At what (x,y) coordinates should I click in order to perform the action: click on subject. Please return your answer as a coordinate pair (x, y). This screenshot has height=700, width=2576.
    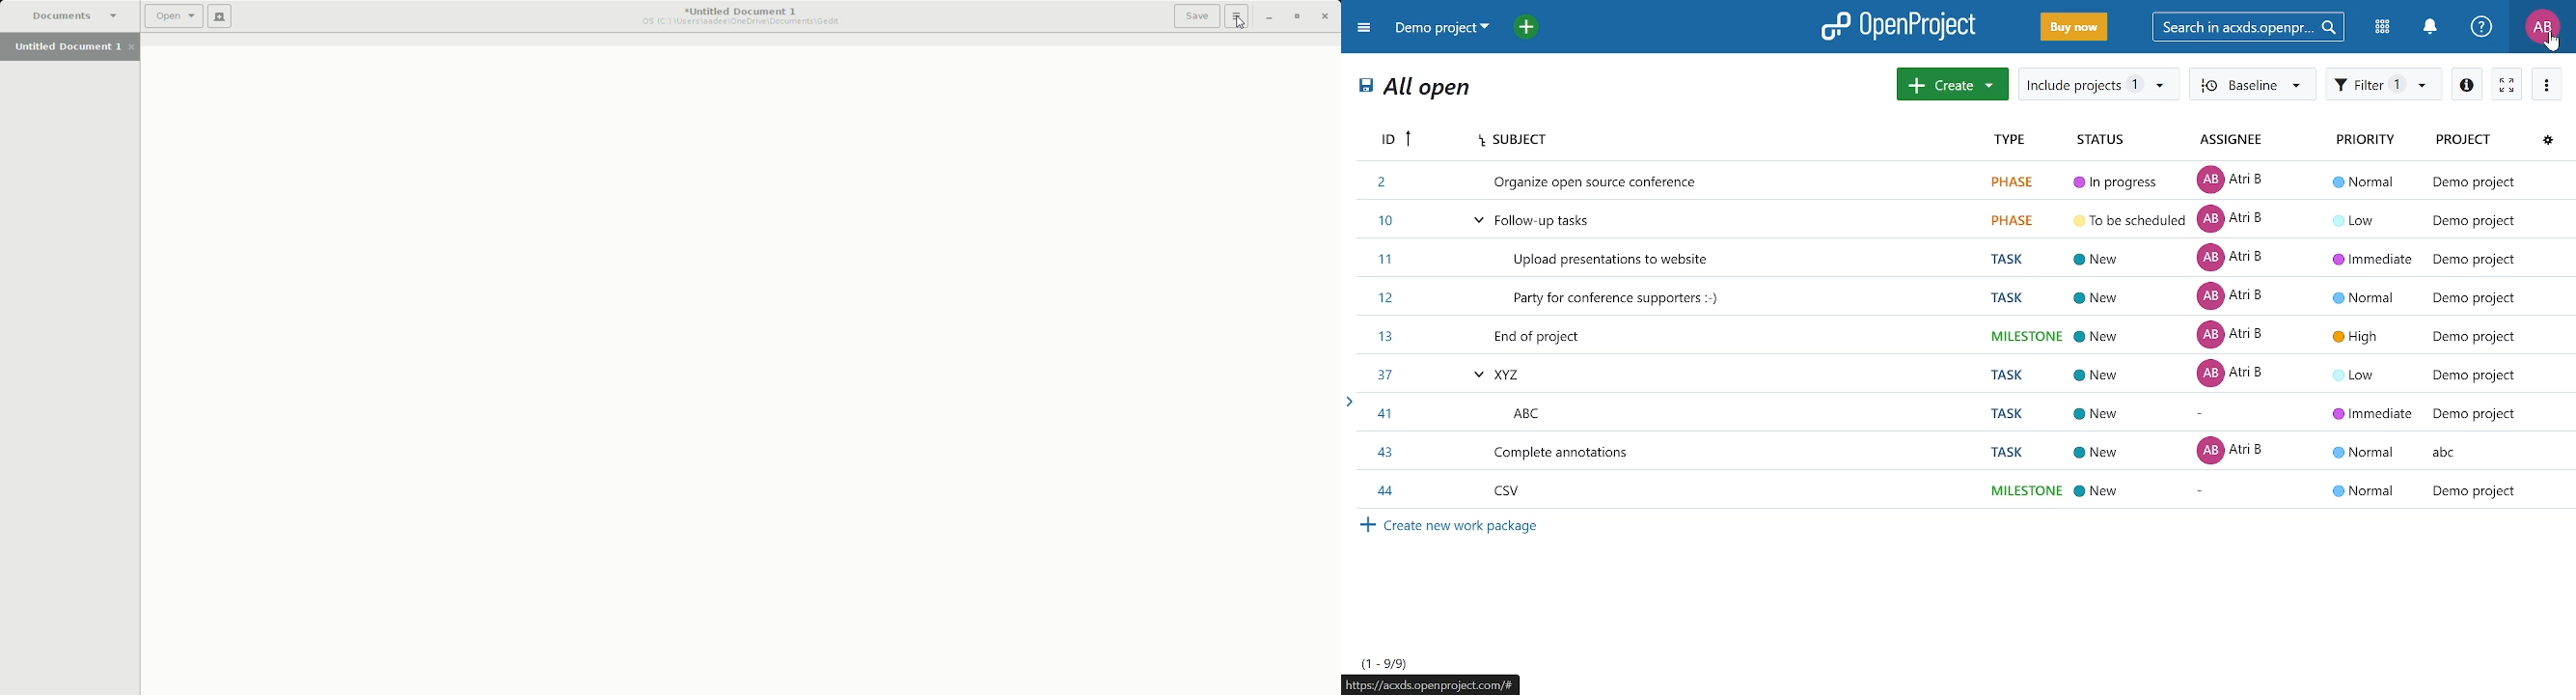
    Looking at the image, I should click on (1729, 140).